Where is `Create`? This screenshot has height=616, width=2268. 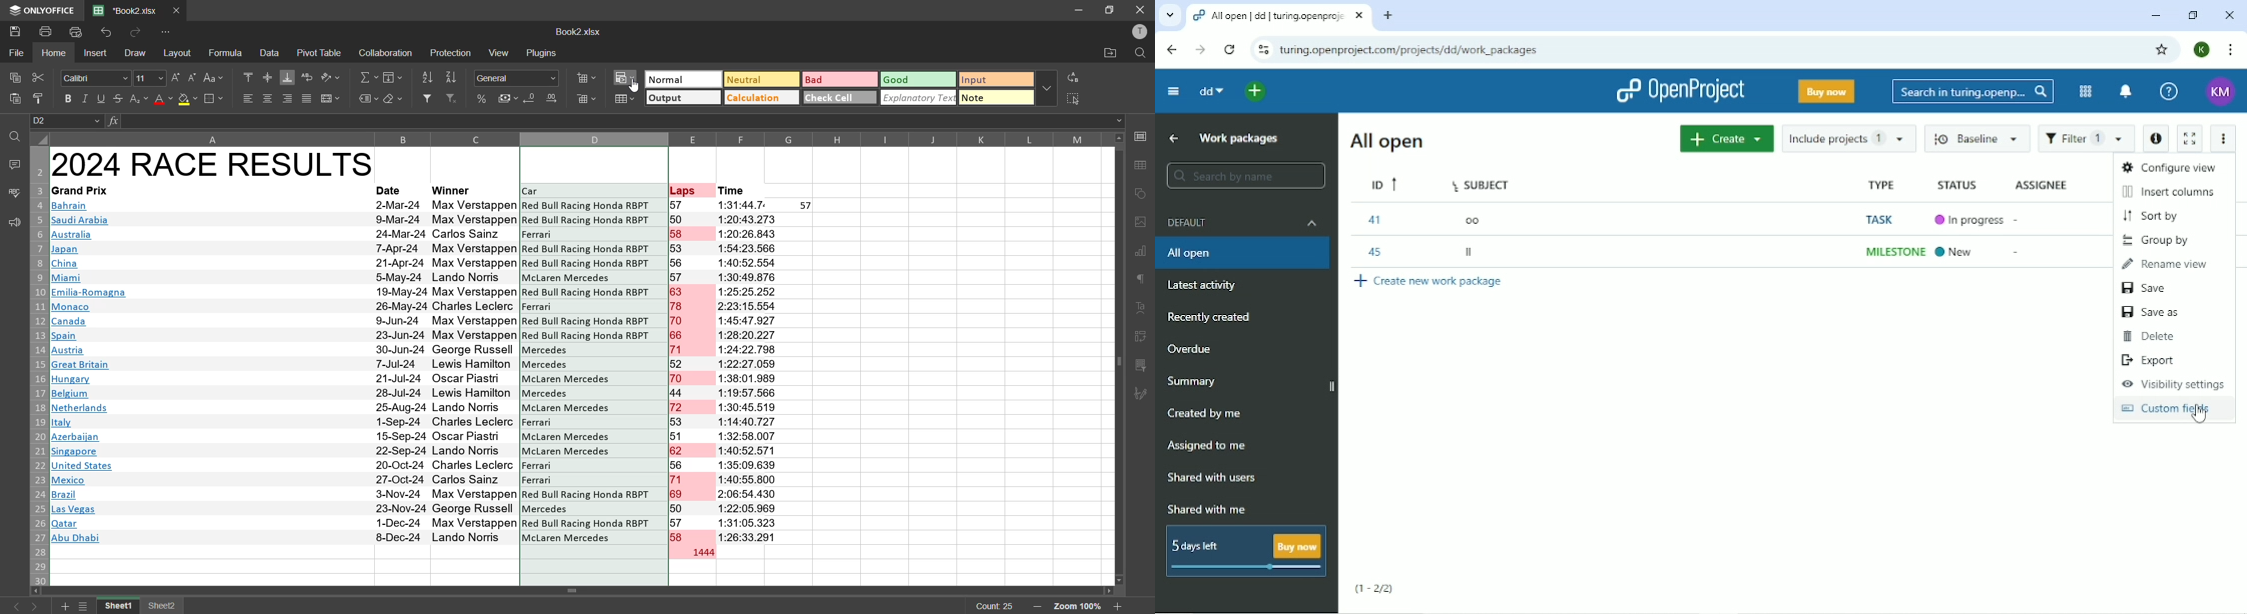
Create is located at coordinates (1726, 139).